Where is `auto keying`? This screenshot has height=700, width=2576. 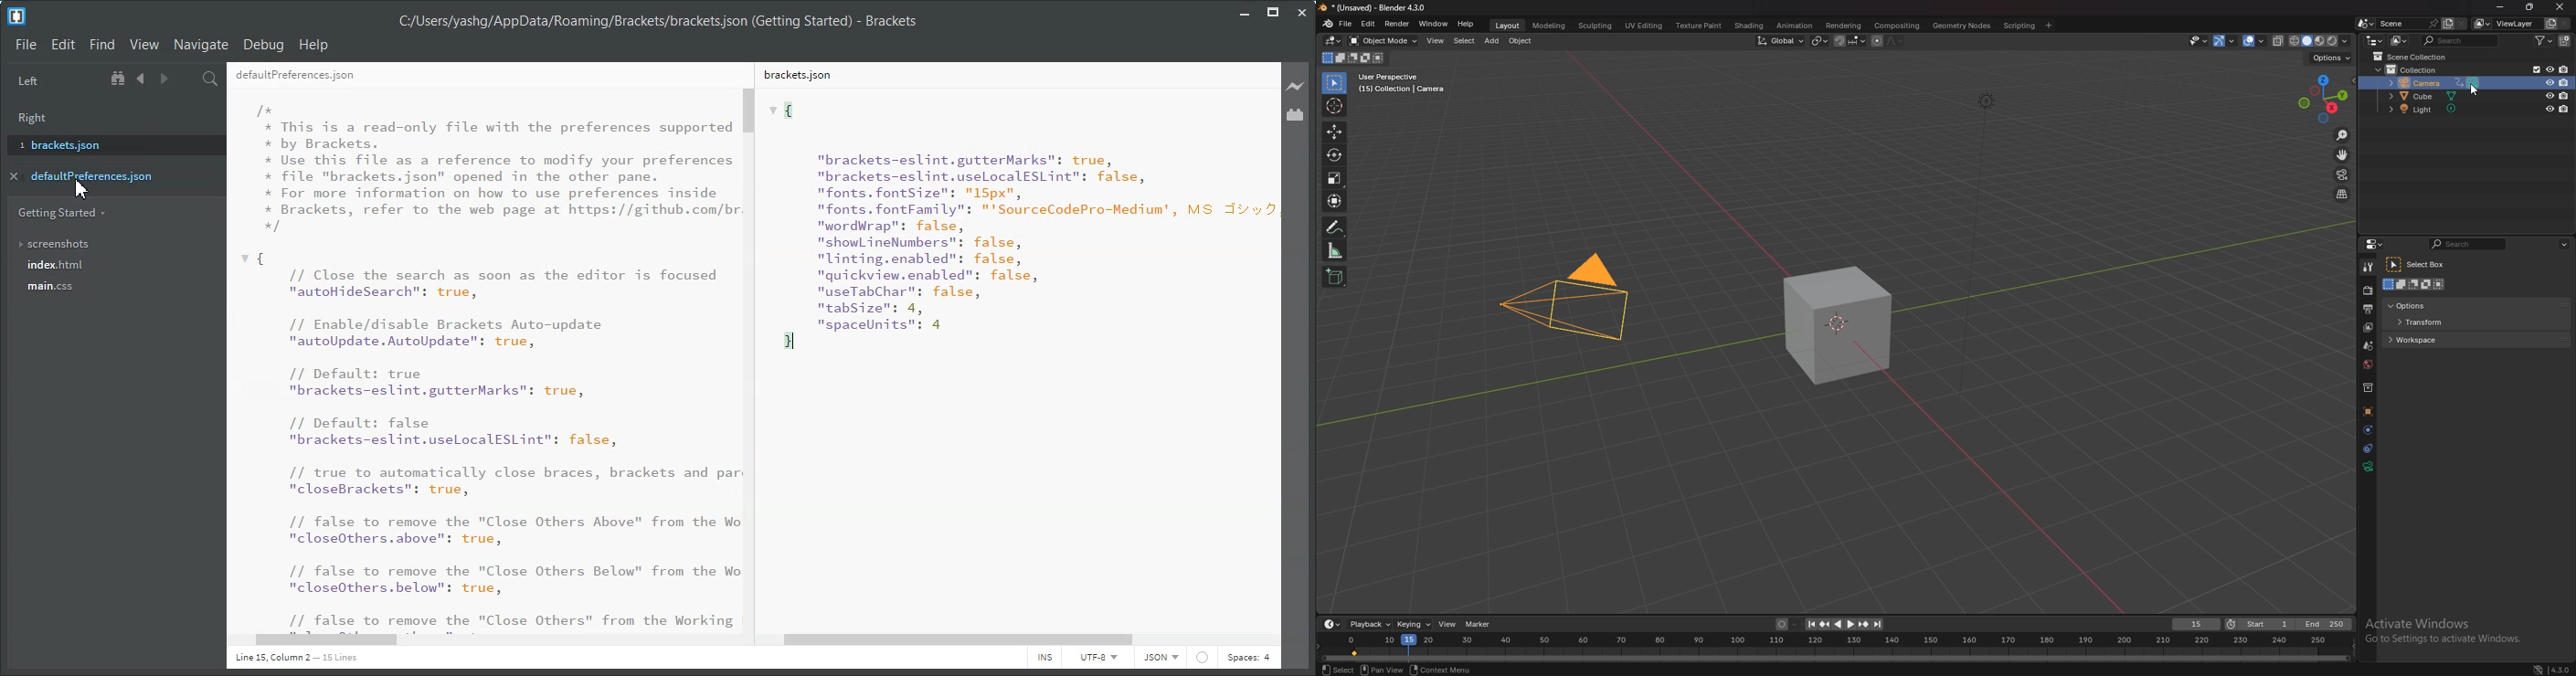 auto keying is located at coordinates (1787, 624).